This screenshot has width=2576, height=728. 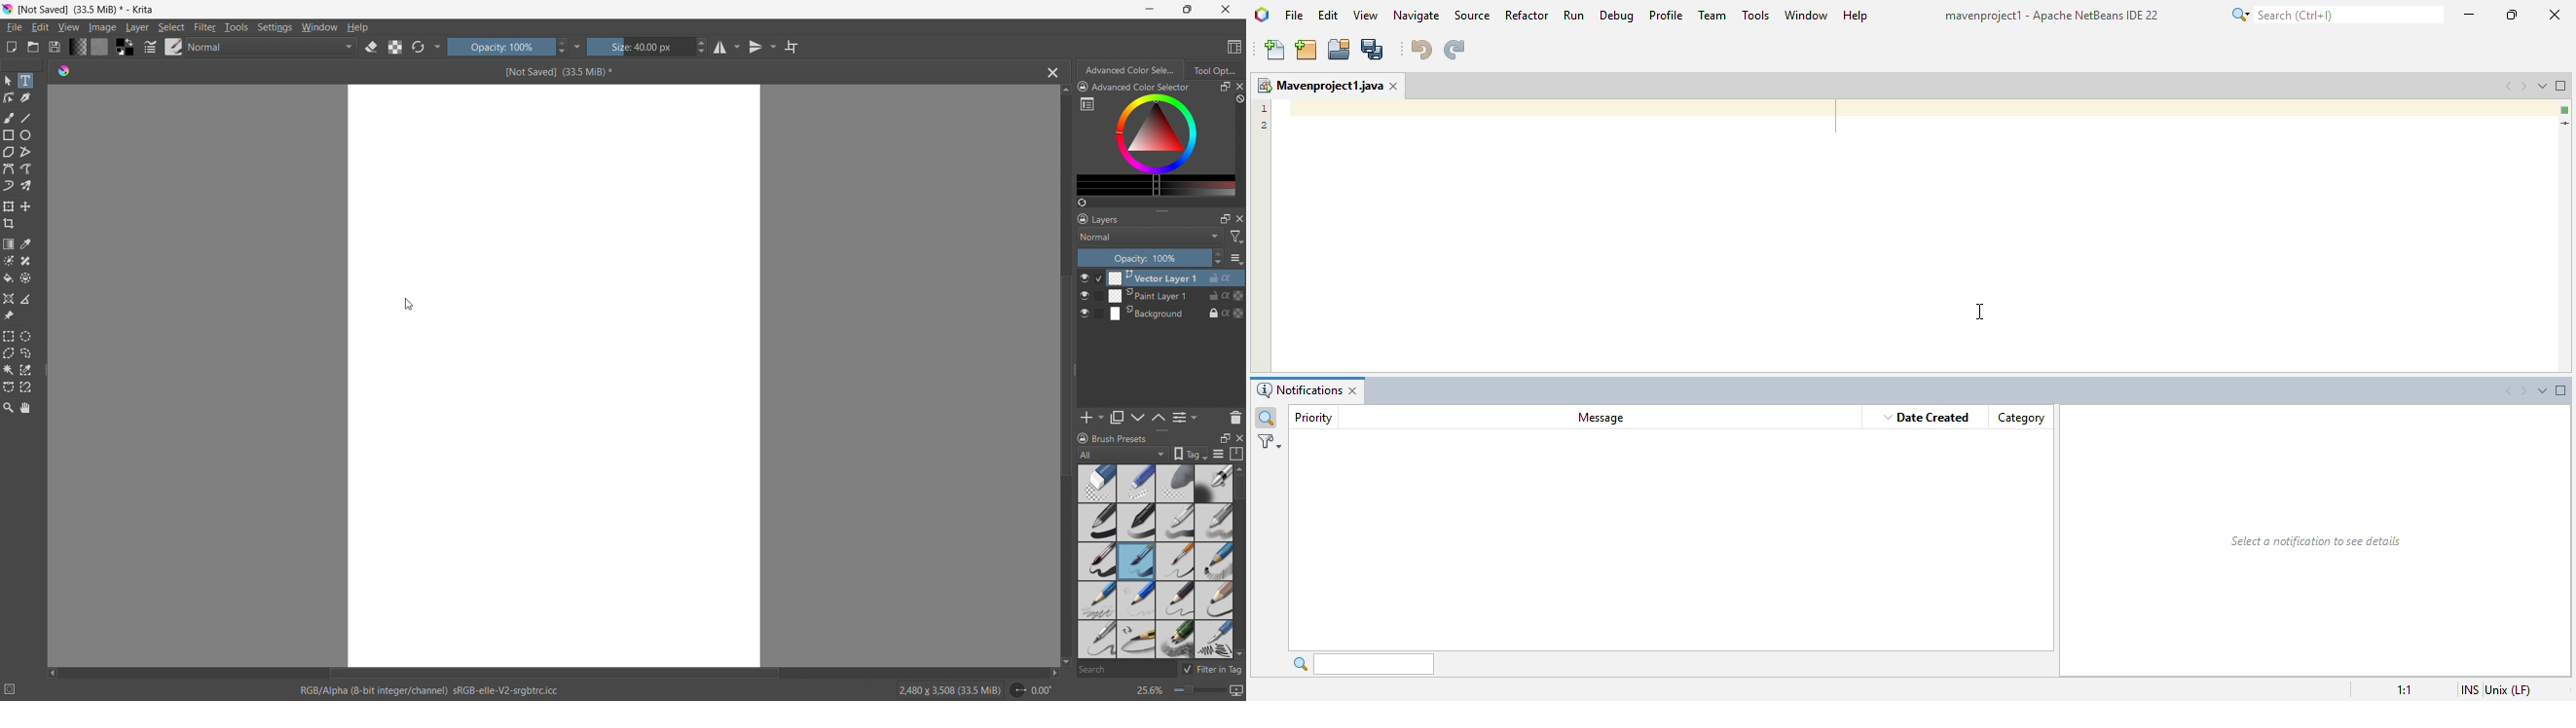 I want to click on multi pencil , so click(x=1176, y=640).